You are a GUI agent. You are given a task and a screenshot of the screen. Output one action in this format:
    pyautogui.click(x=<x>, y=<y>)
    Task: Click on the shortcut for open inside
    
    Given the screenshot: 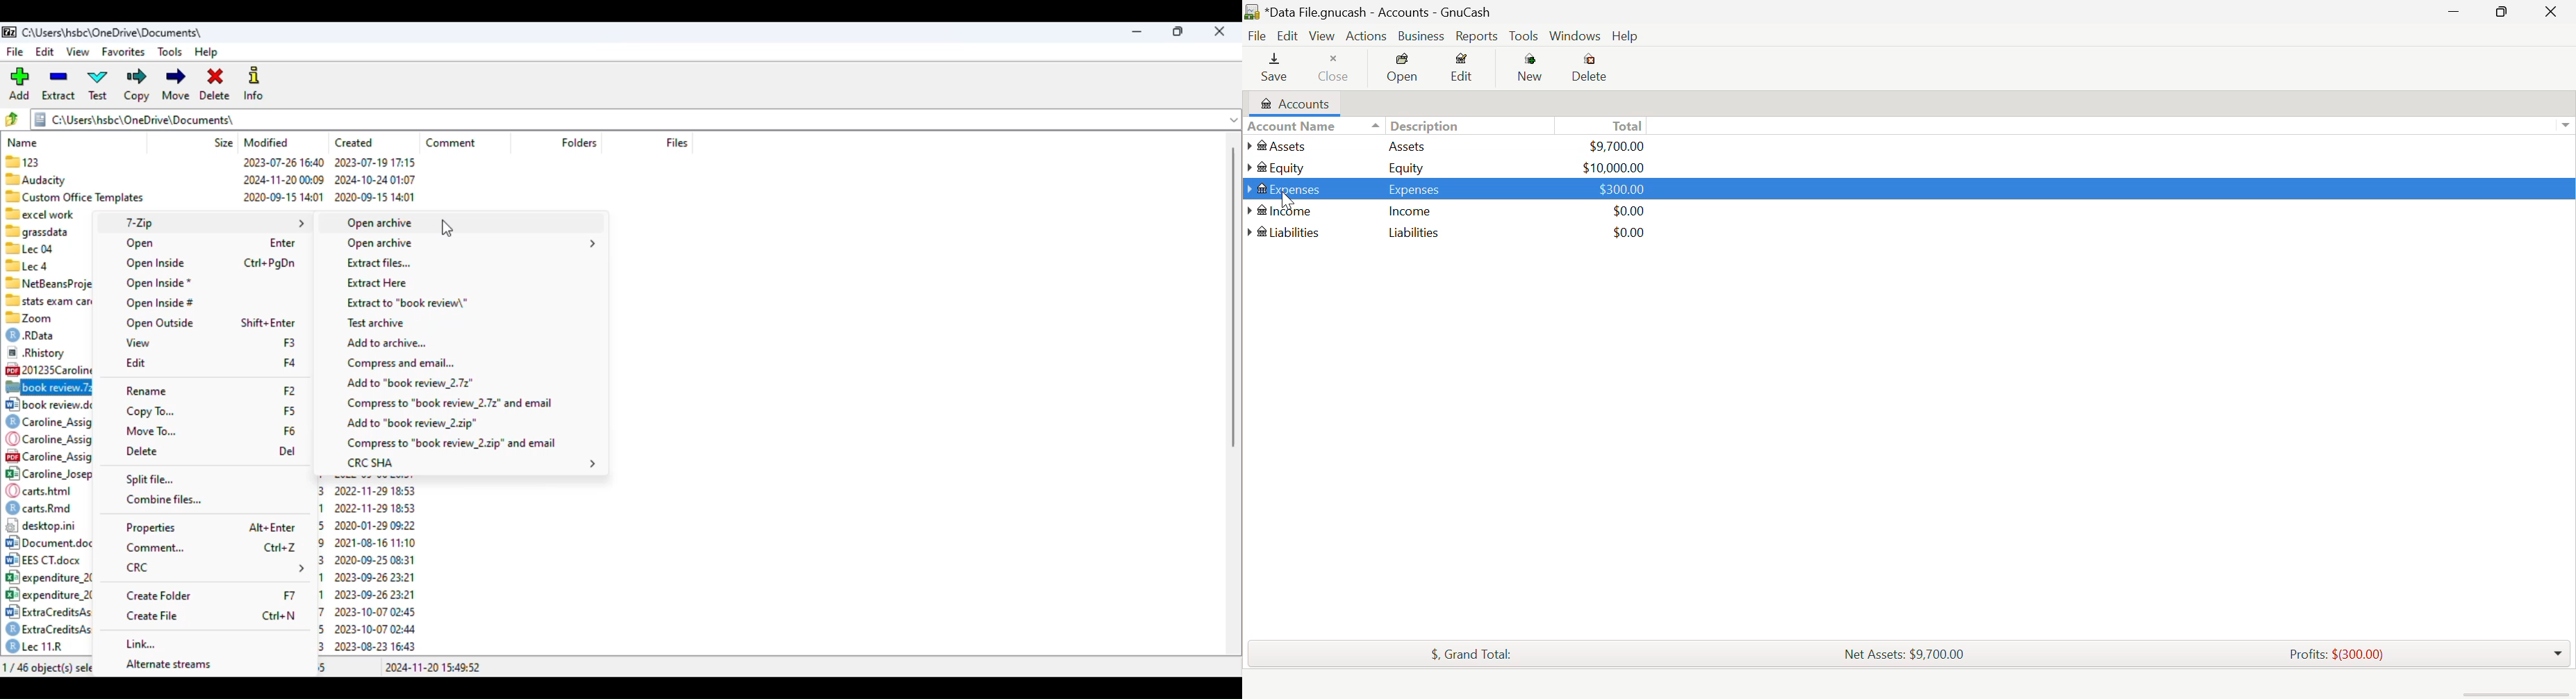 What is the action you would take?
    pyautogui.click(x=270, y=263)
    